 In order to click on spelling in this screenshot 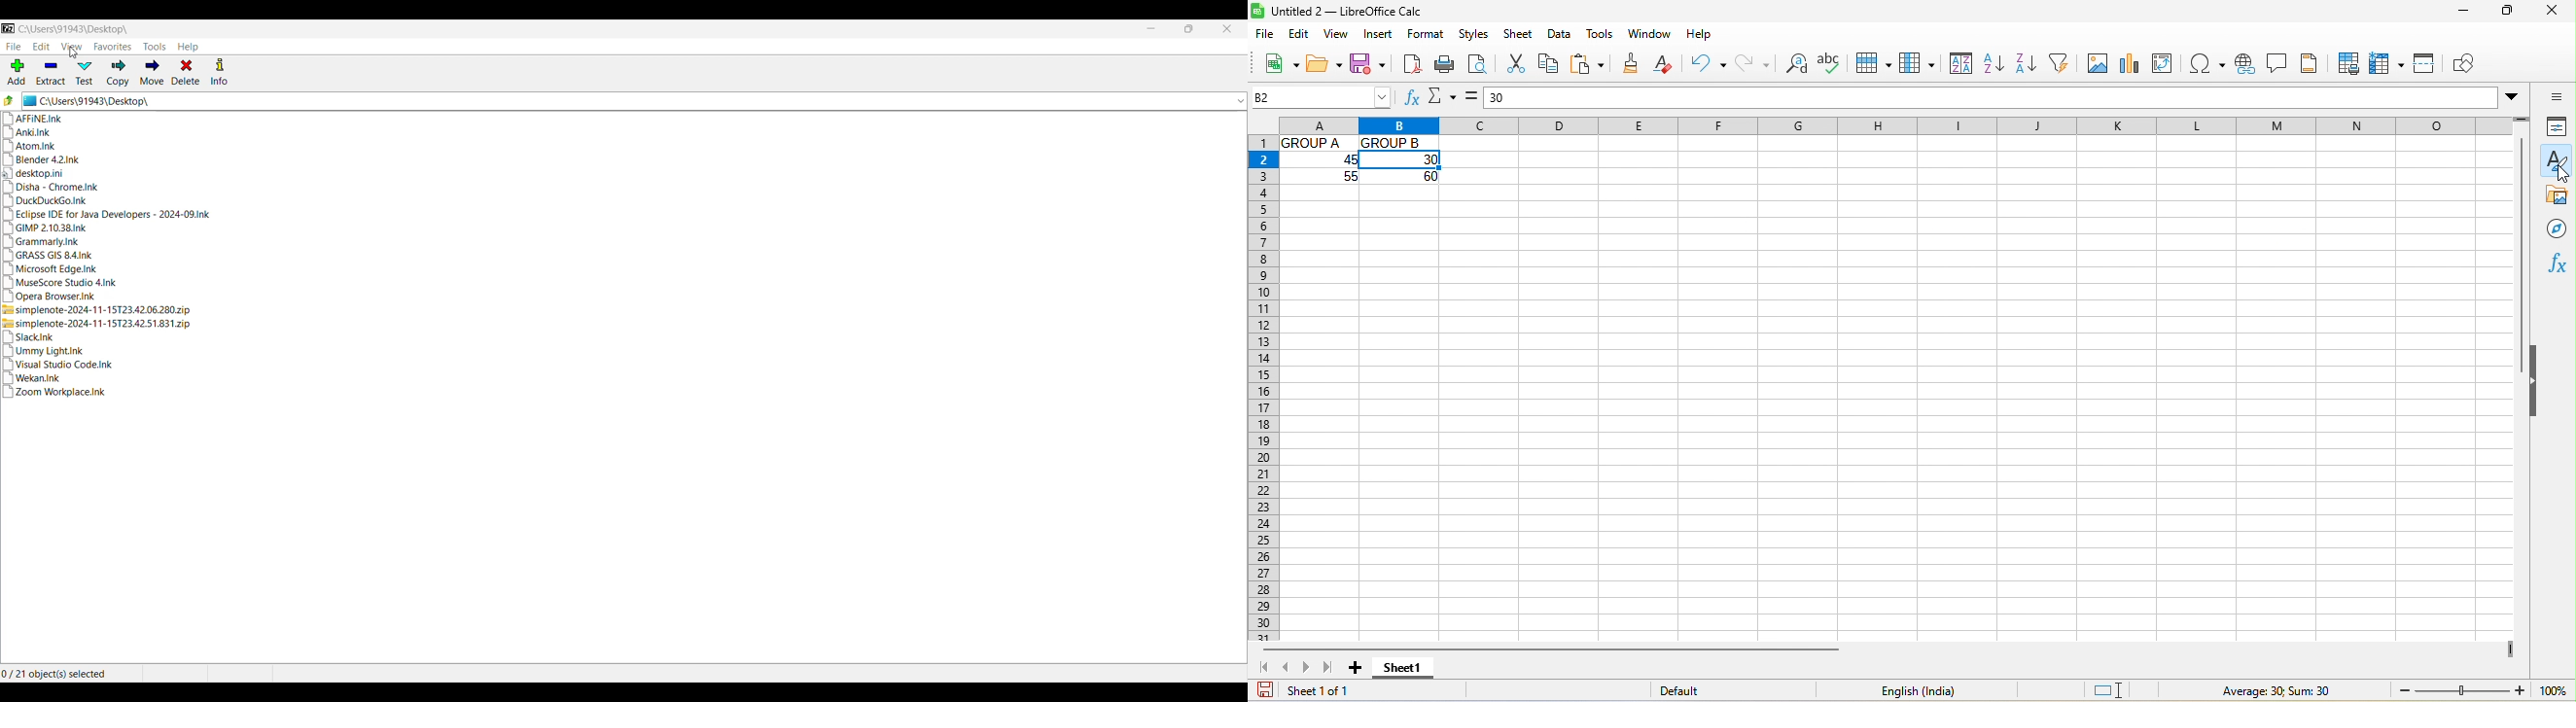, I will do `click(1833, 62)`.